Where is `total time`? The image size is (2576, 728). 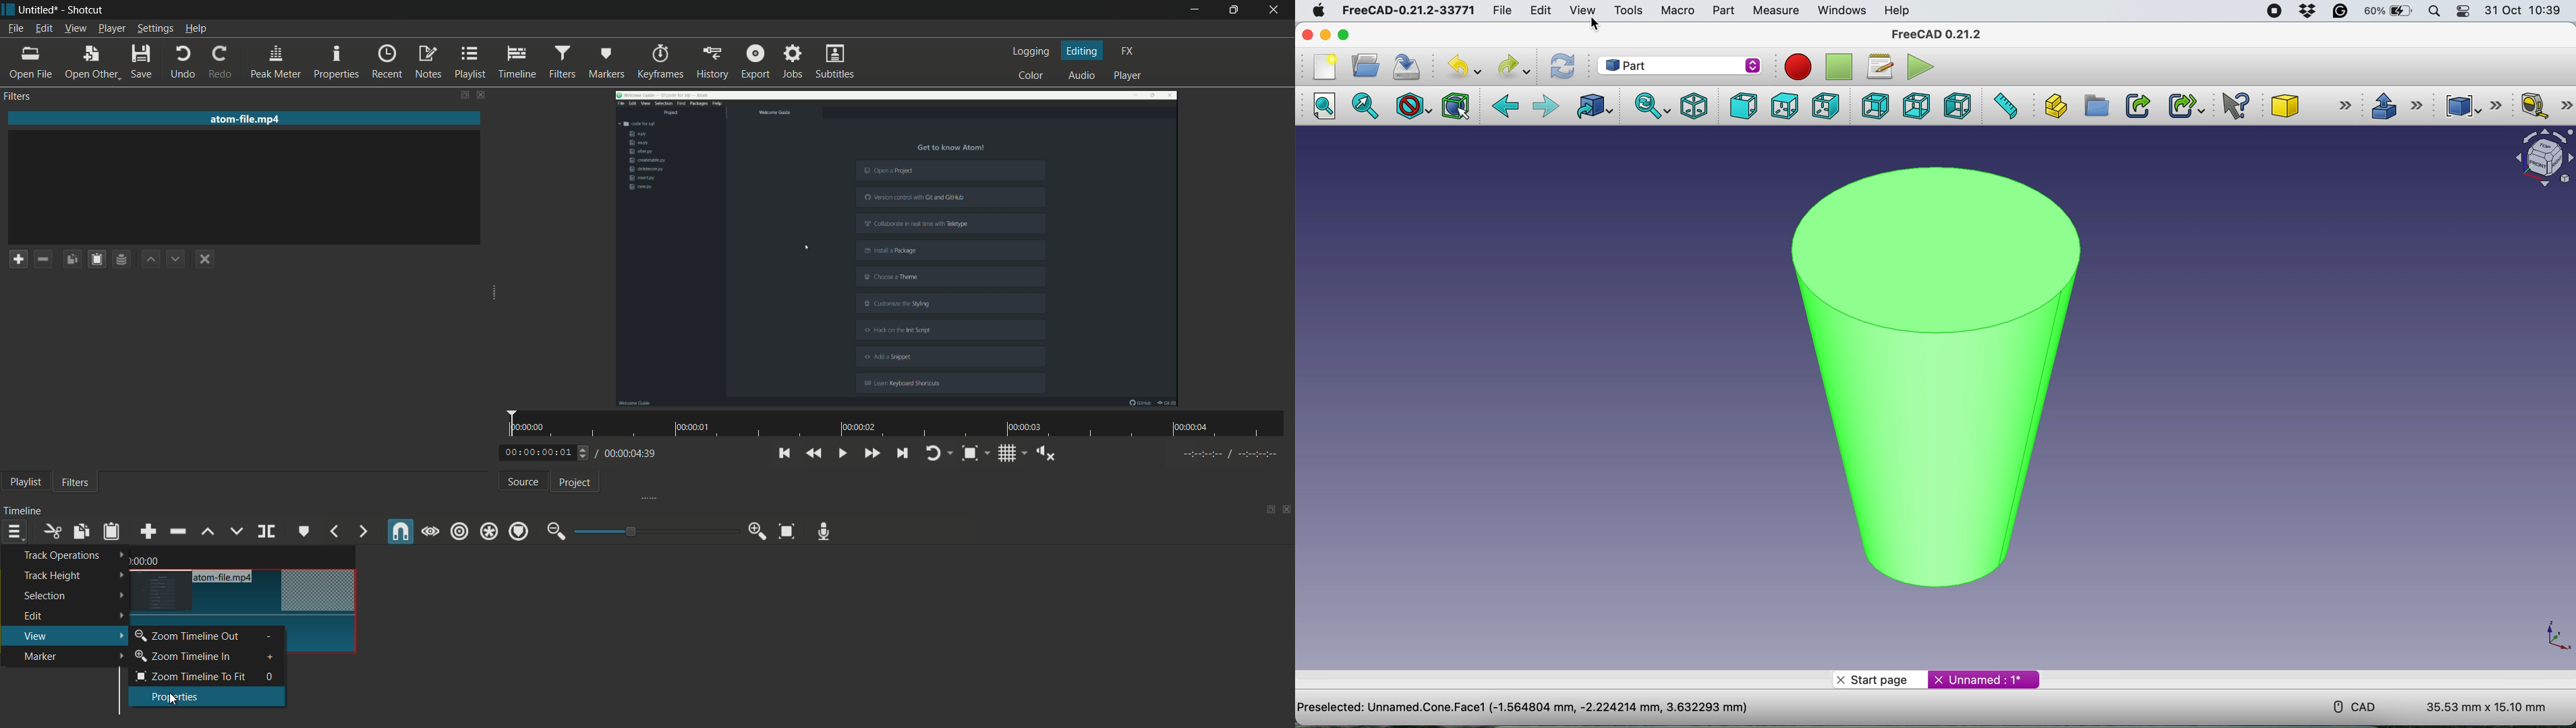 total time is located at coordinates (630, 453).